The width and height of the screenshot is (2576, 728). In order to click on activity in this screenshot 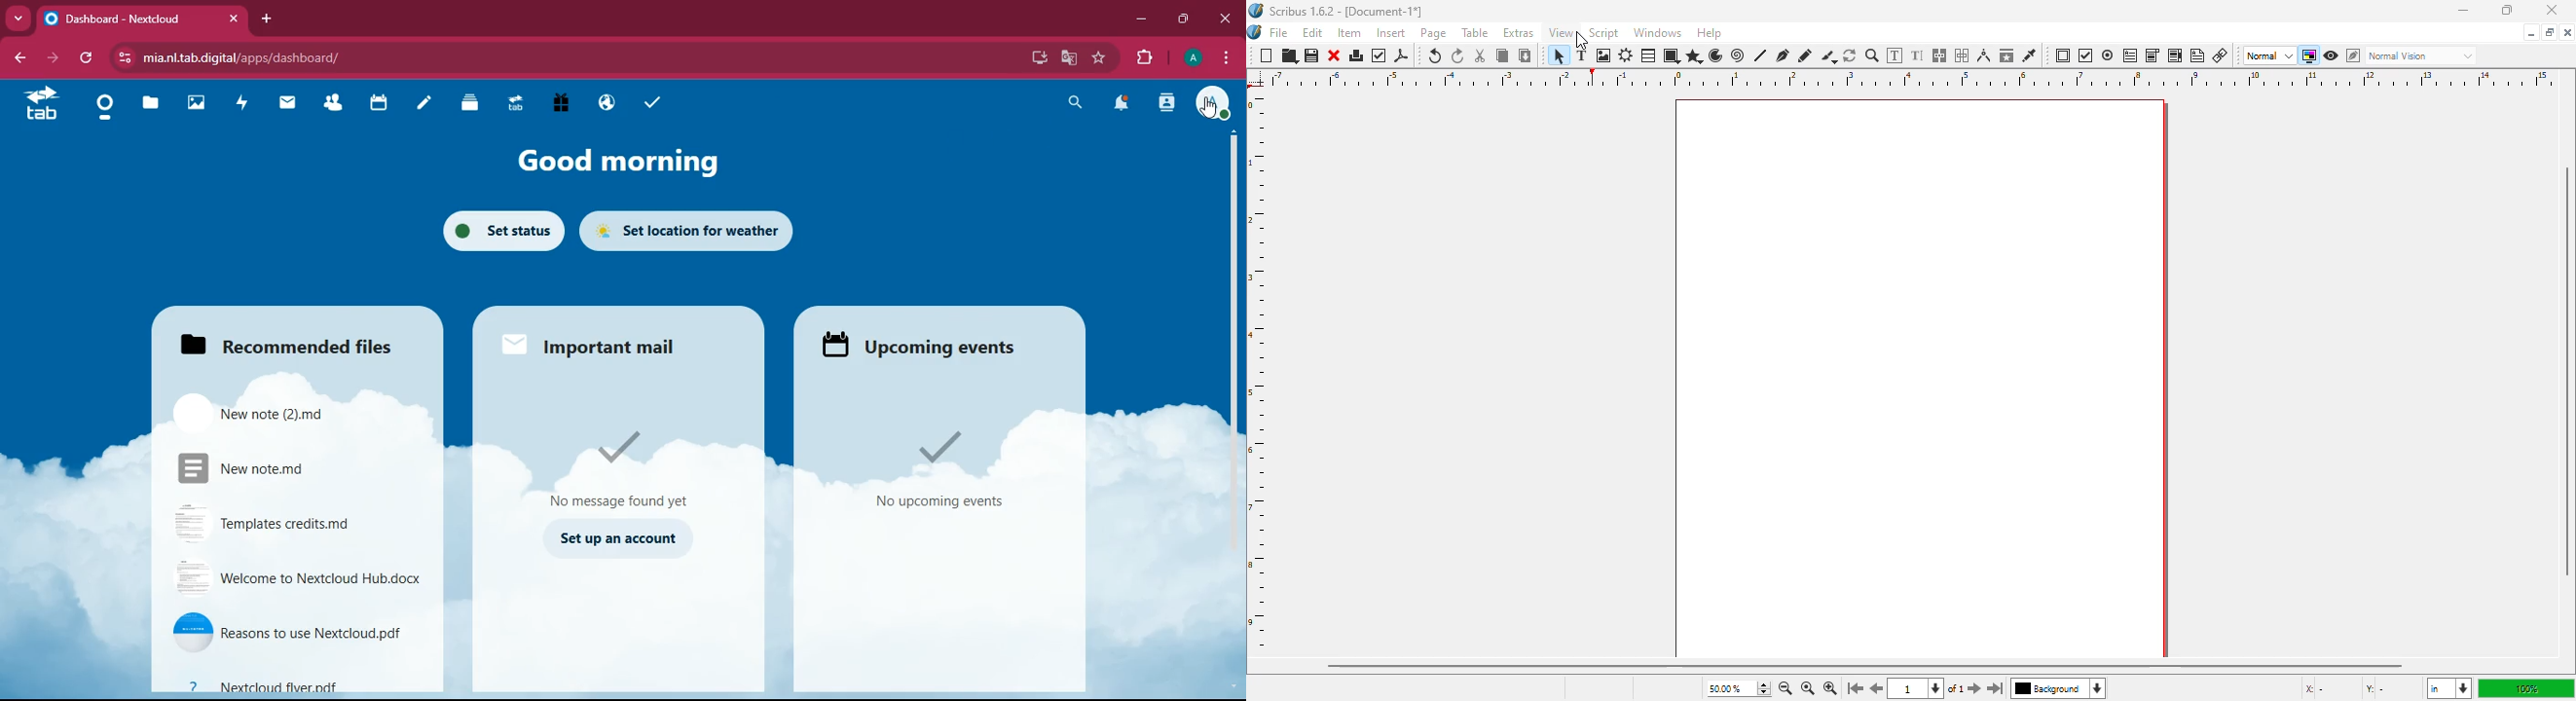, I will do `click(1169, 105)`.